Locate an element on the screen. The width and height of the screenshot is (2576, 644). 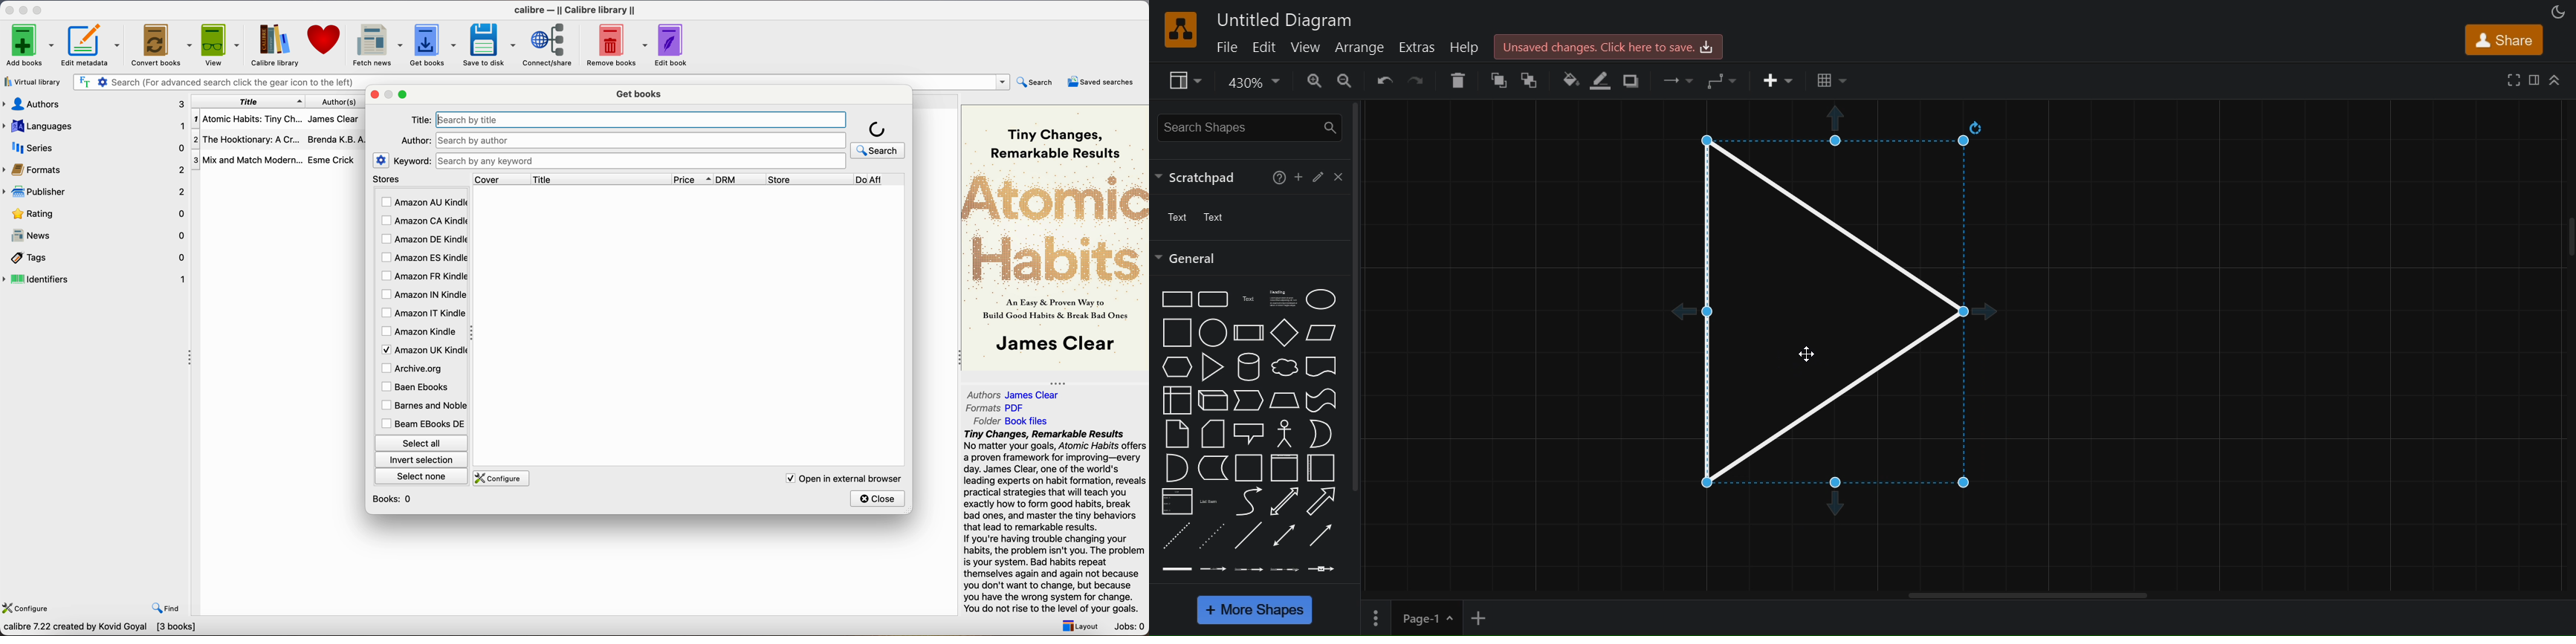
Formats PDF is located at coordinates (996, 408).